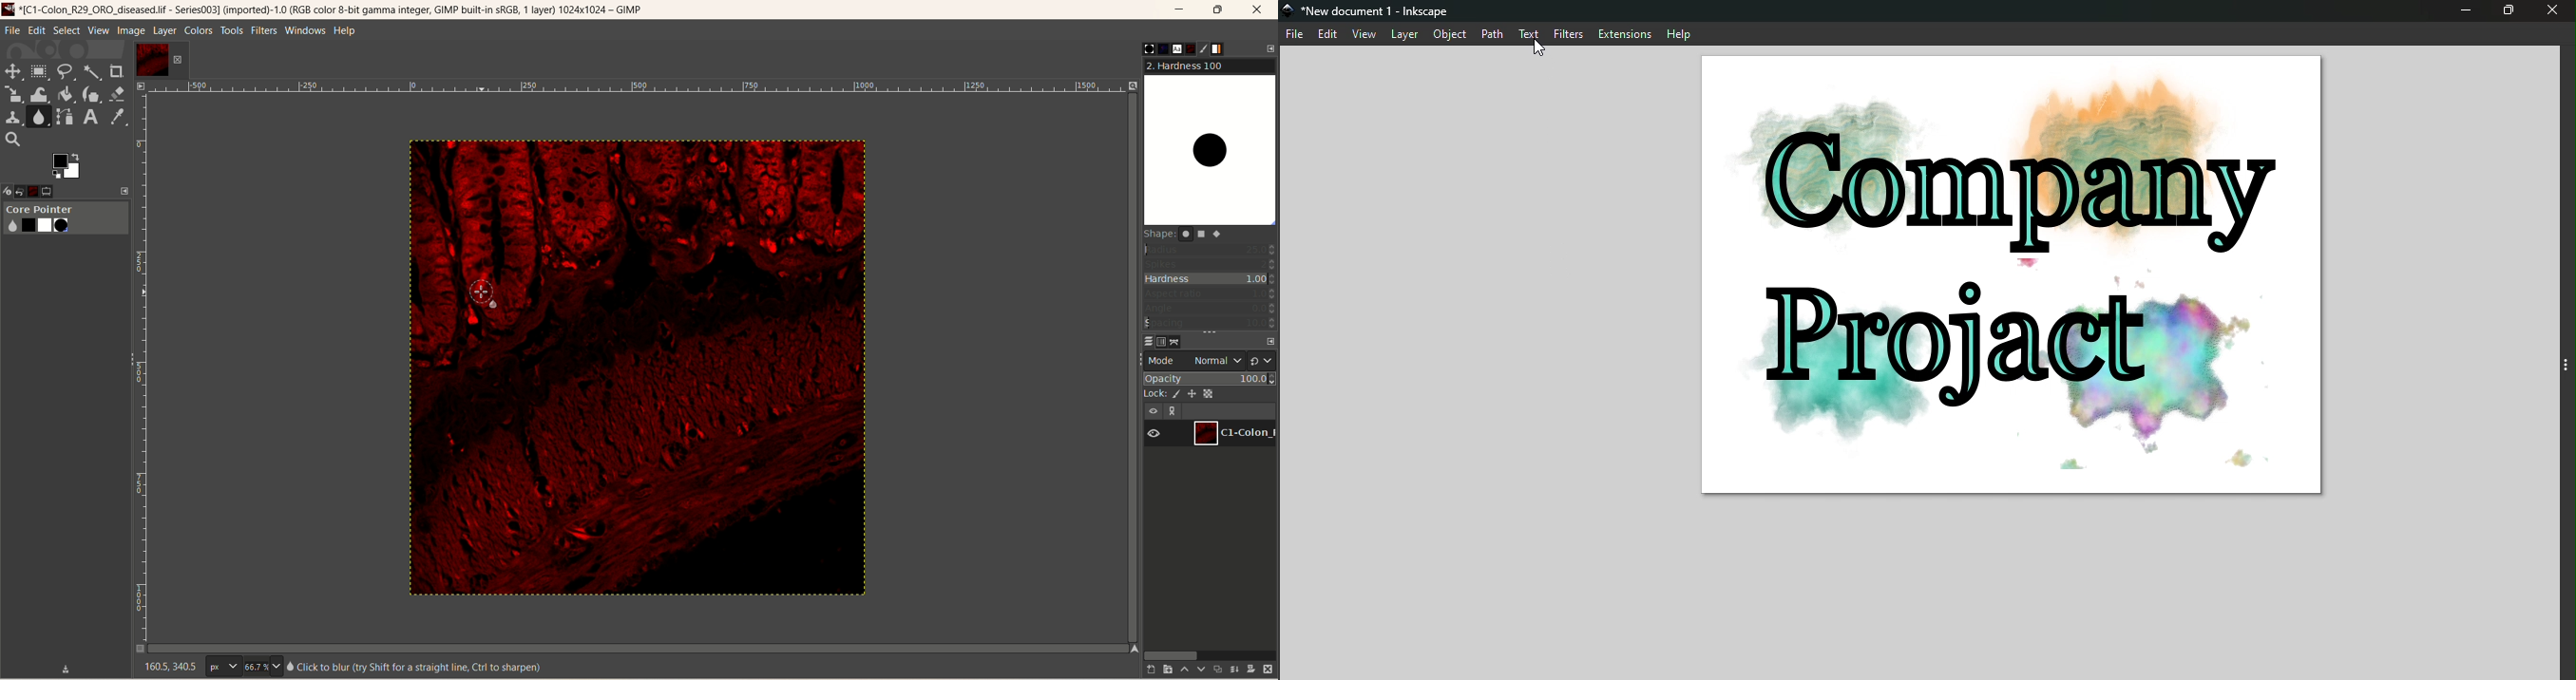  Describe the element at coordinates (1210, 294) in the screenshot. I see `aspect ratio` at that location.